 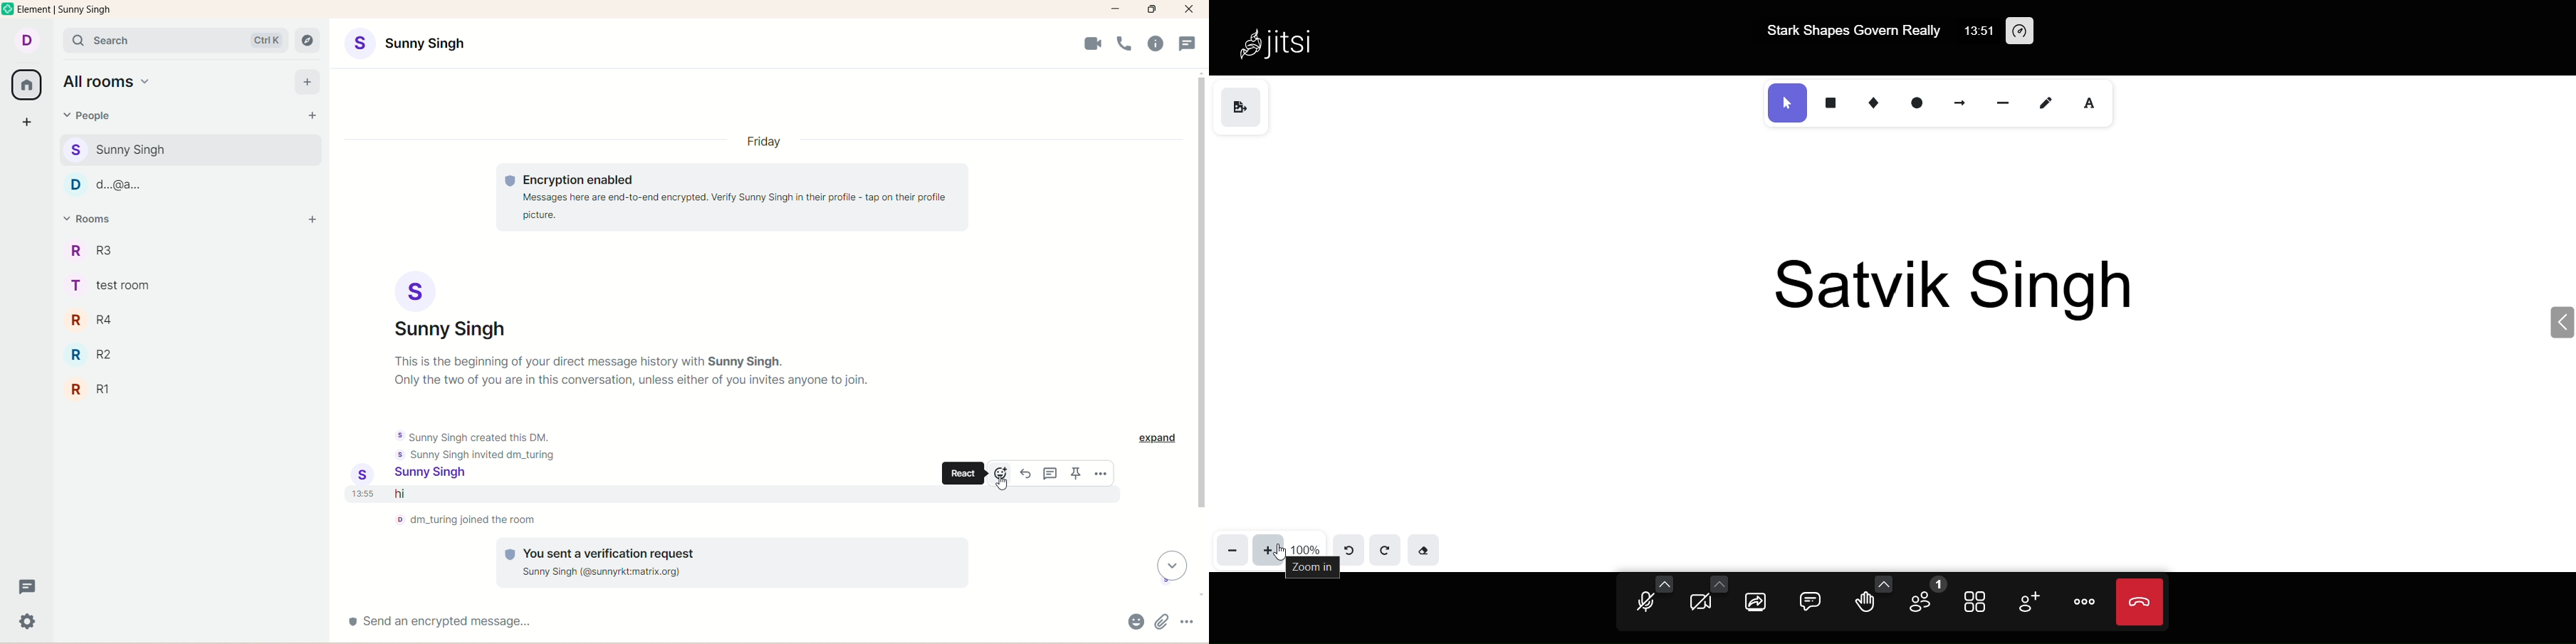 I want to click on account, so click(x=26, y=41).